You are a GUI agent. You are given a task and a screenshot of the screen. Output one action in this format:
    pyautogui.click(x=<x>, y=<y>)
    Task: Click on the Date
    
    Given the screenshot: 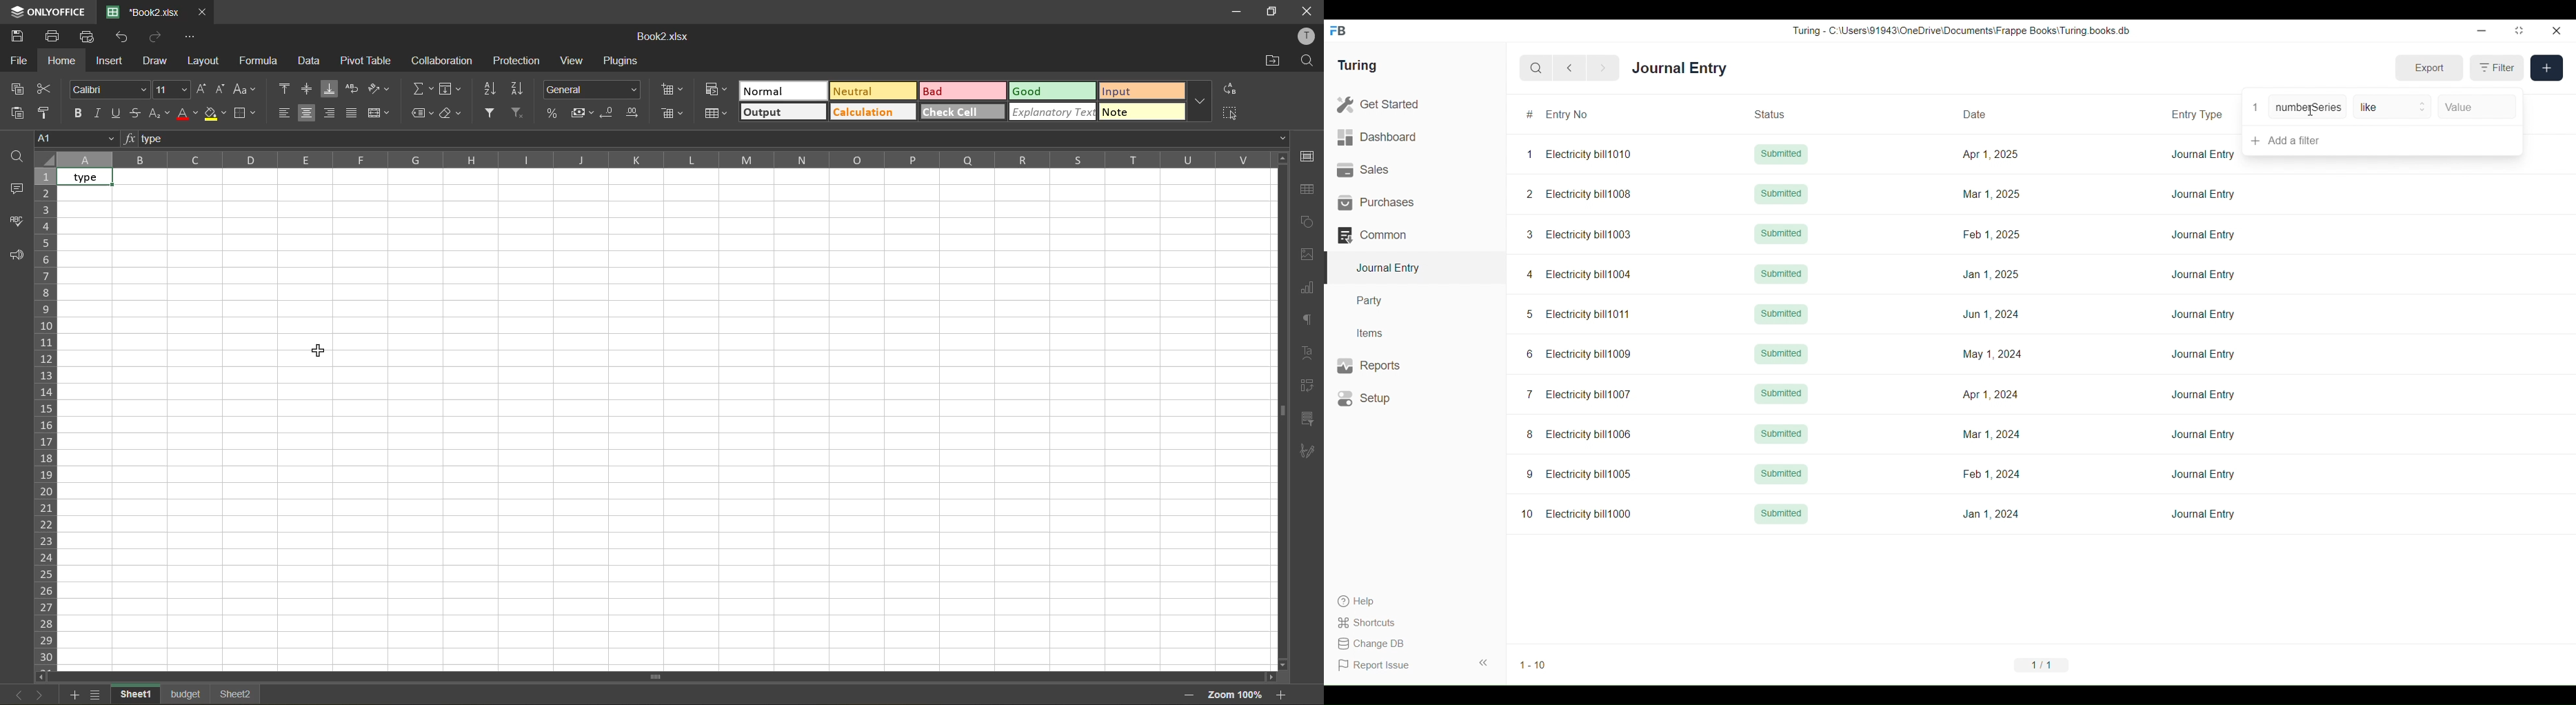 What is the action you would take?
    pyautogui.click(x=1991, y=113)
    